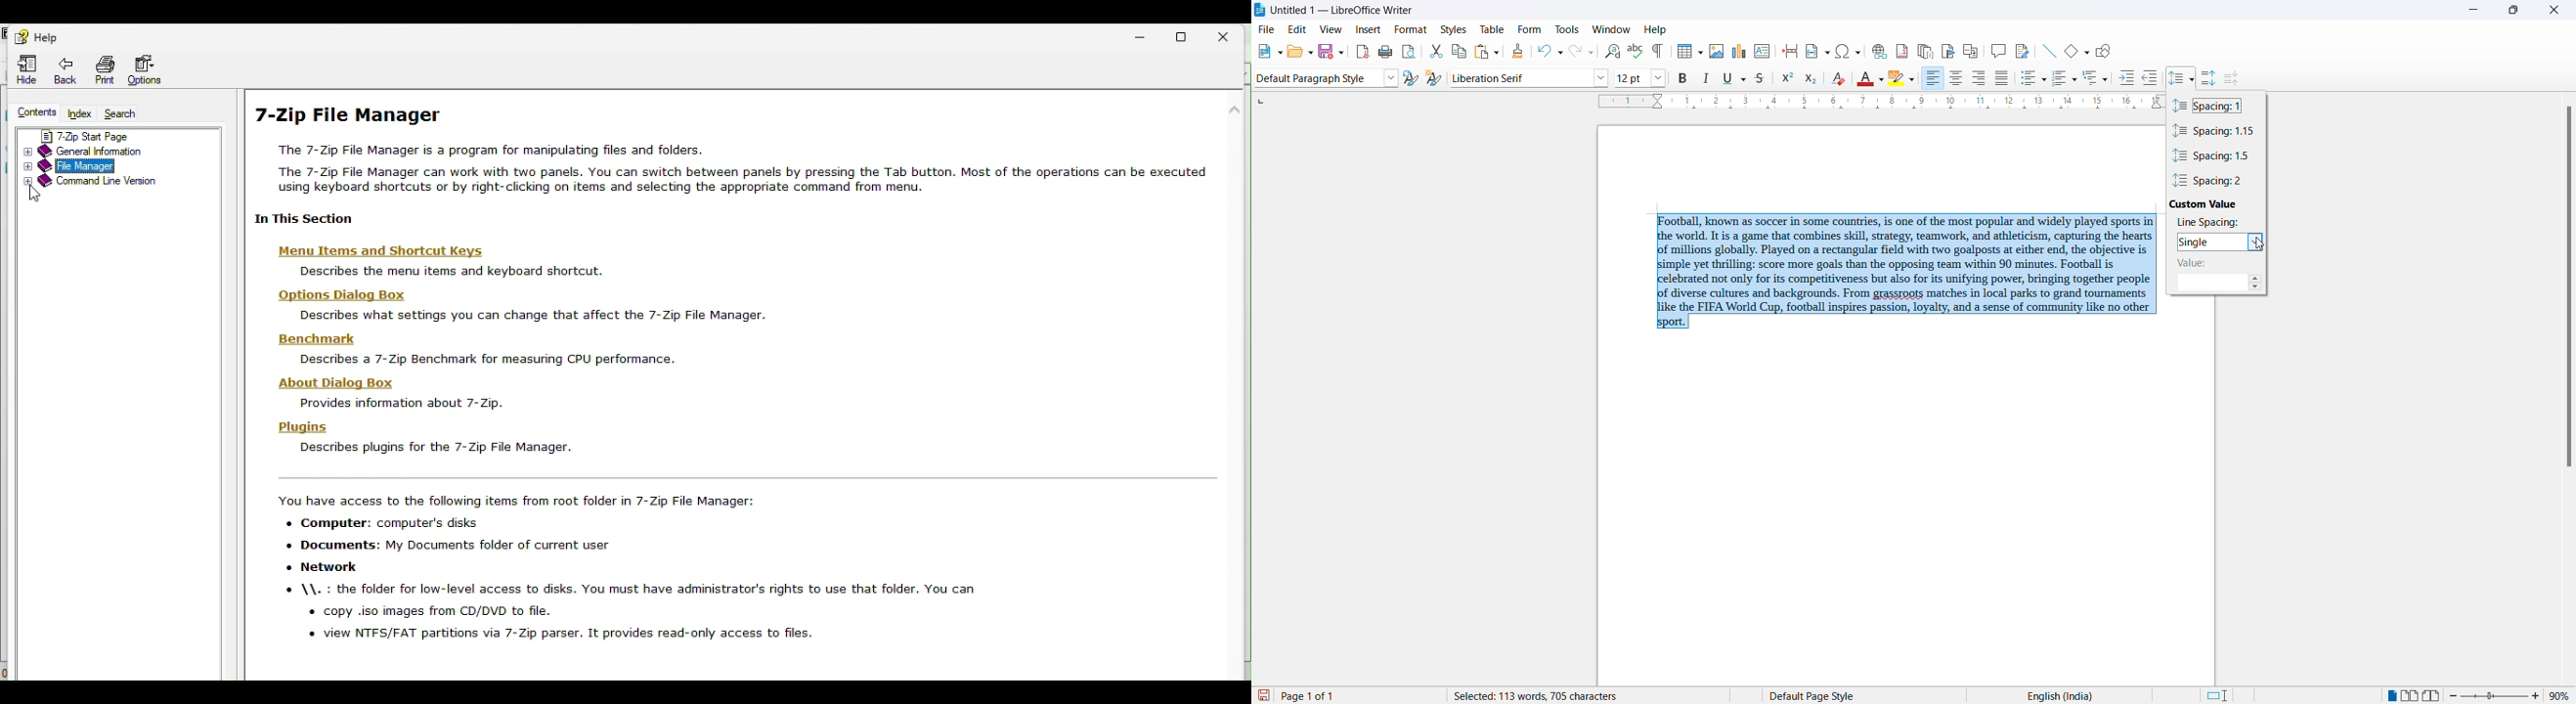  What do you see at coordinates (383, 251) in the screenshot?
I see `Menu Items and Shortcut Keys` at bounding box center [383, 251].